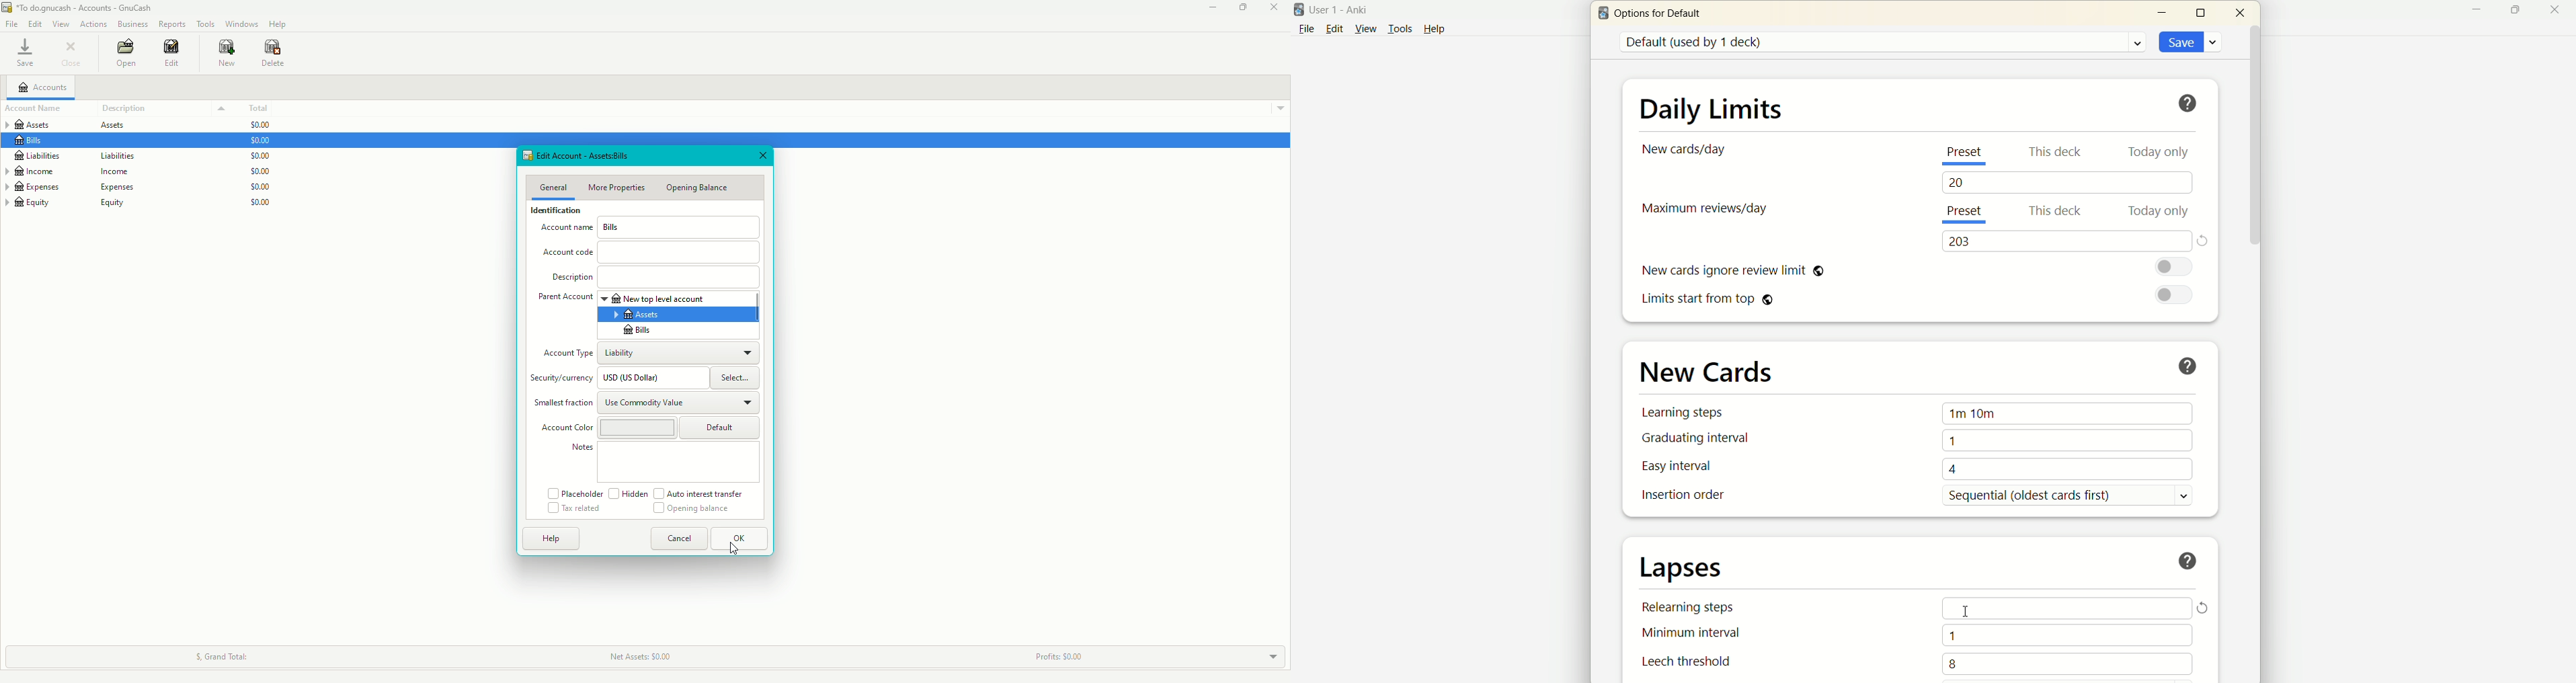 The width and height of the screenshot is (2576, 700). What do you see at coordinates (574, 508) in the screenshot?
I see `Tax related` at bounding box center [574, 508].